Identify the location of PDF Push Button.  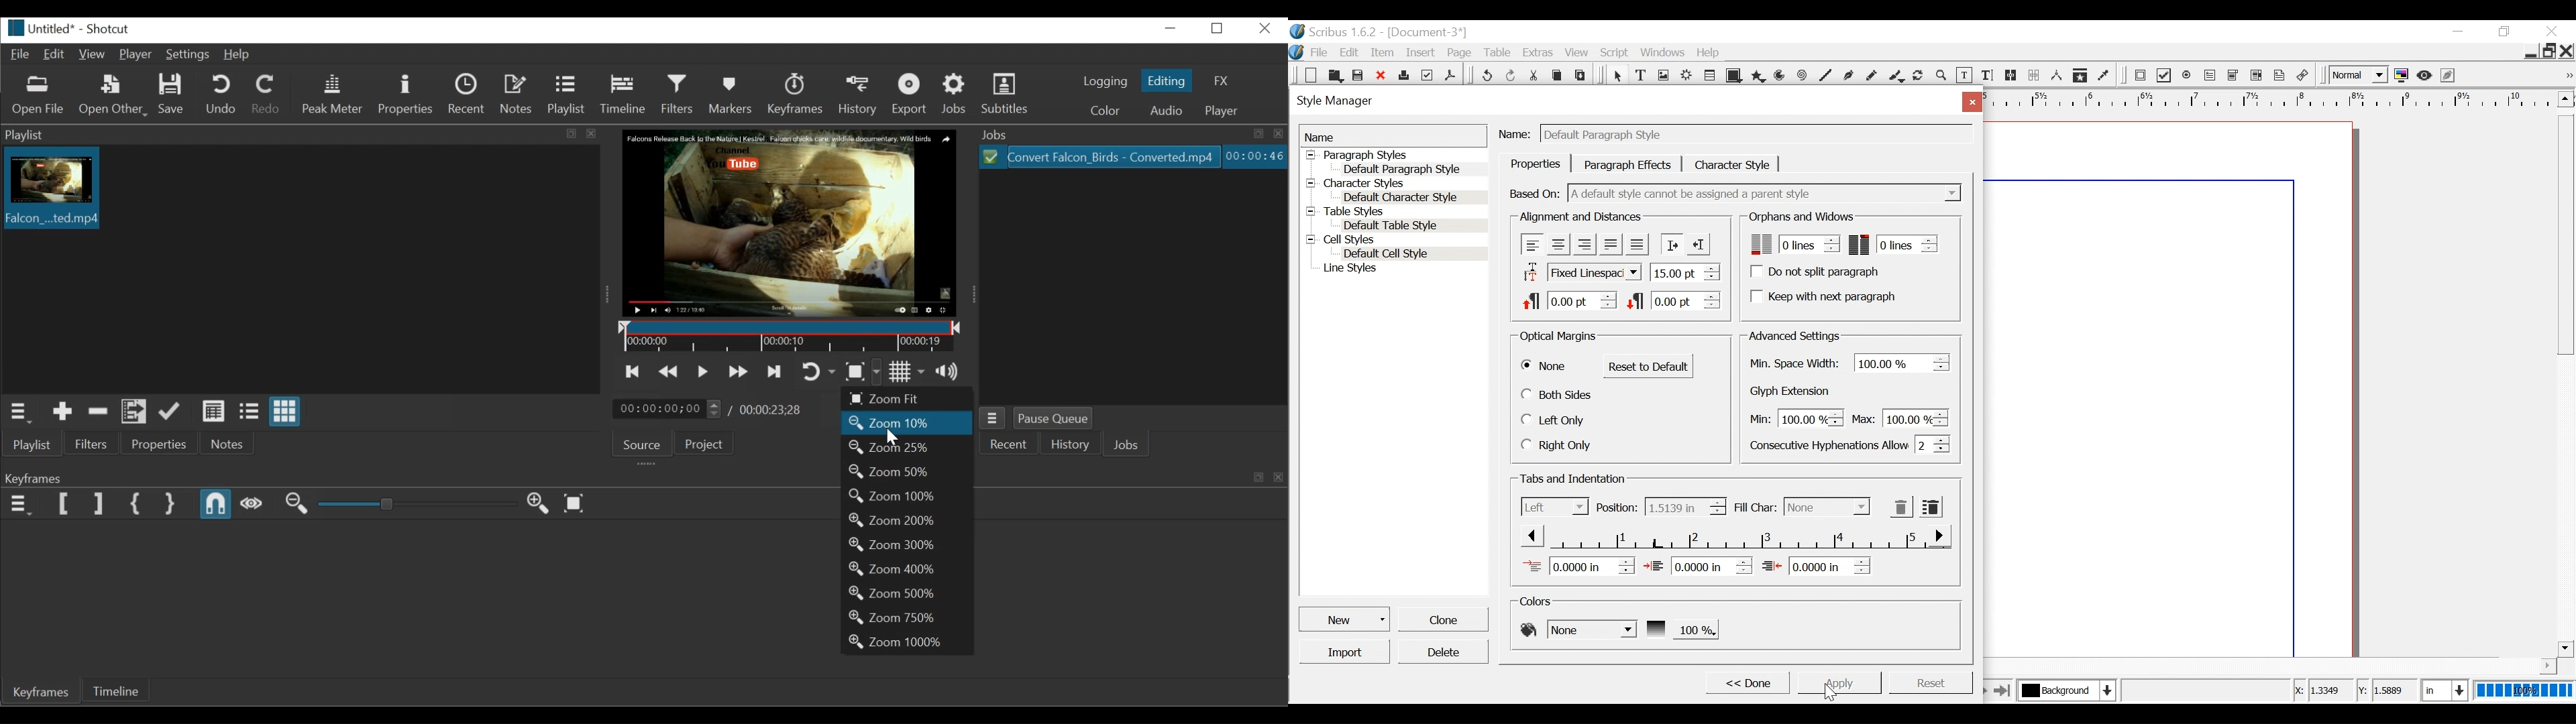
(2140, 74).